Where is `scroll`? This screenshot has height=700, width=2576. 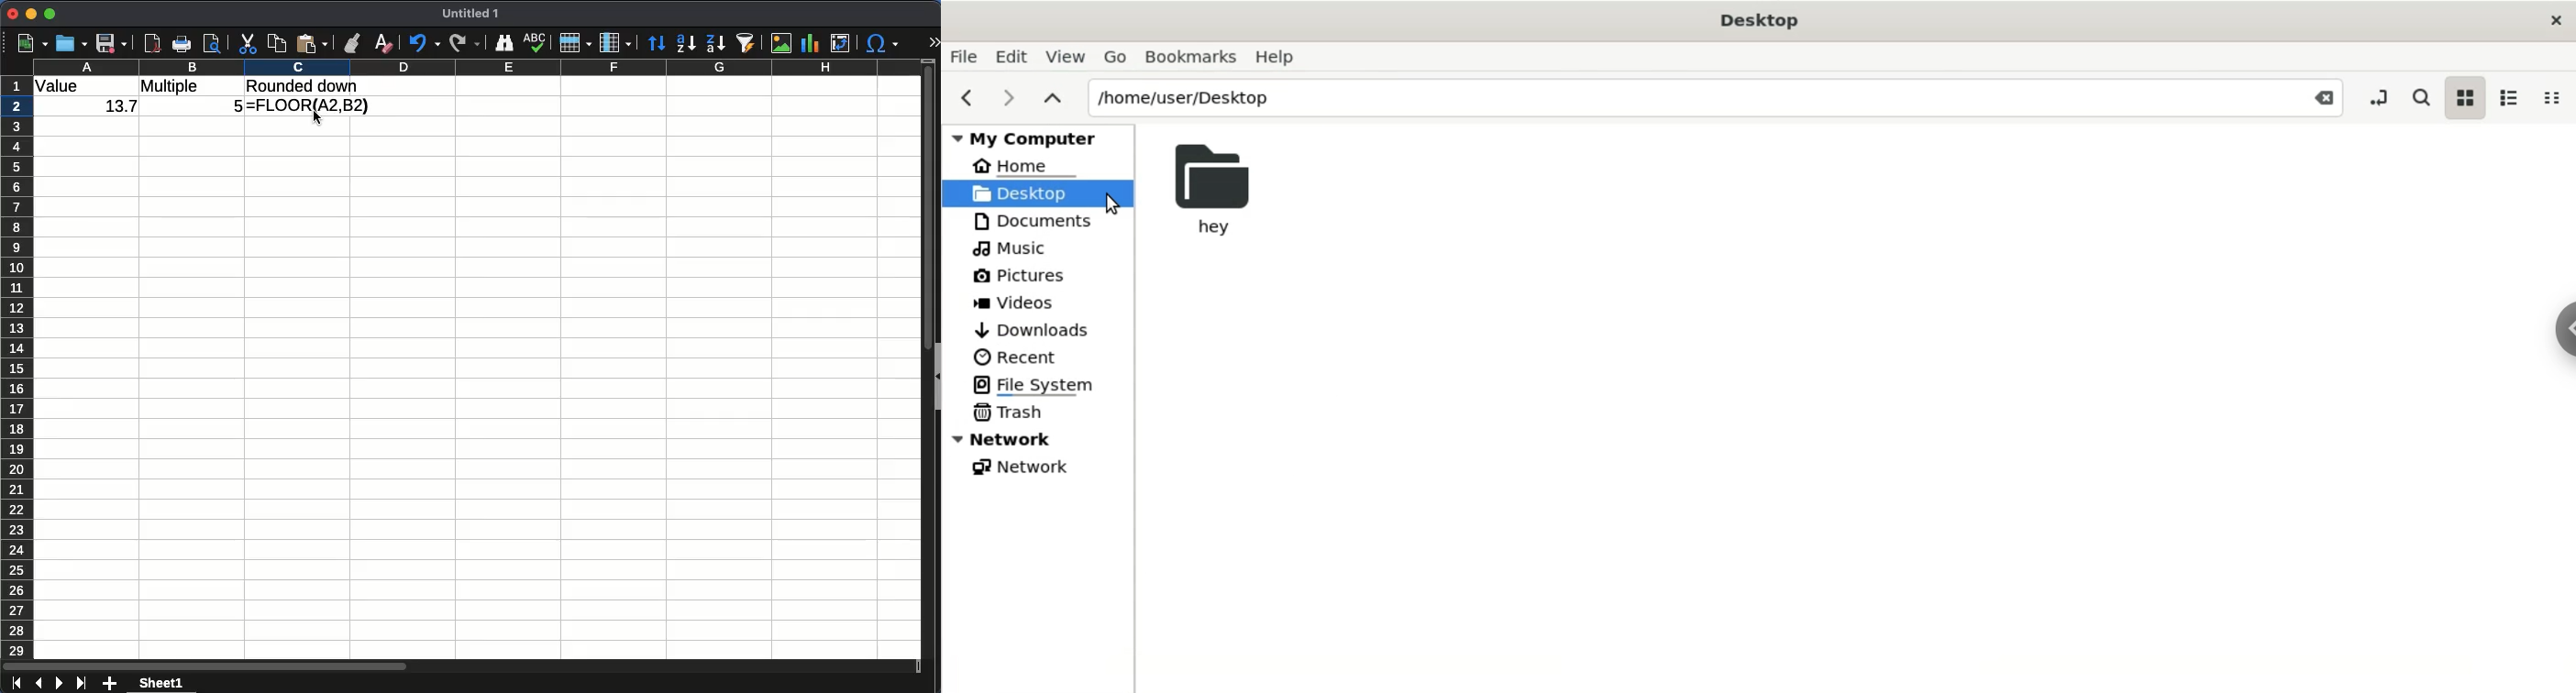 scroll is located at coordinates (920, 367).